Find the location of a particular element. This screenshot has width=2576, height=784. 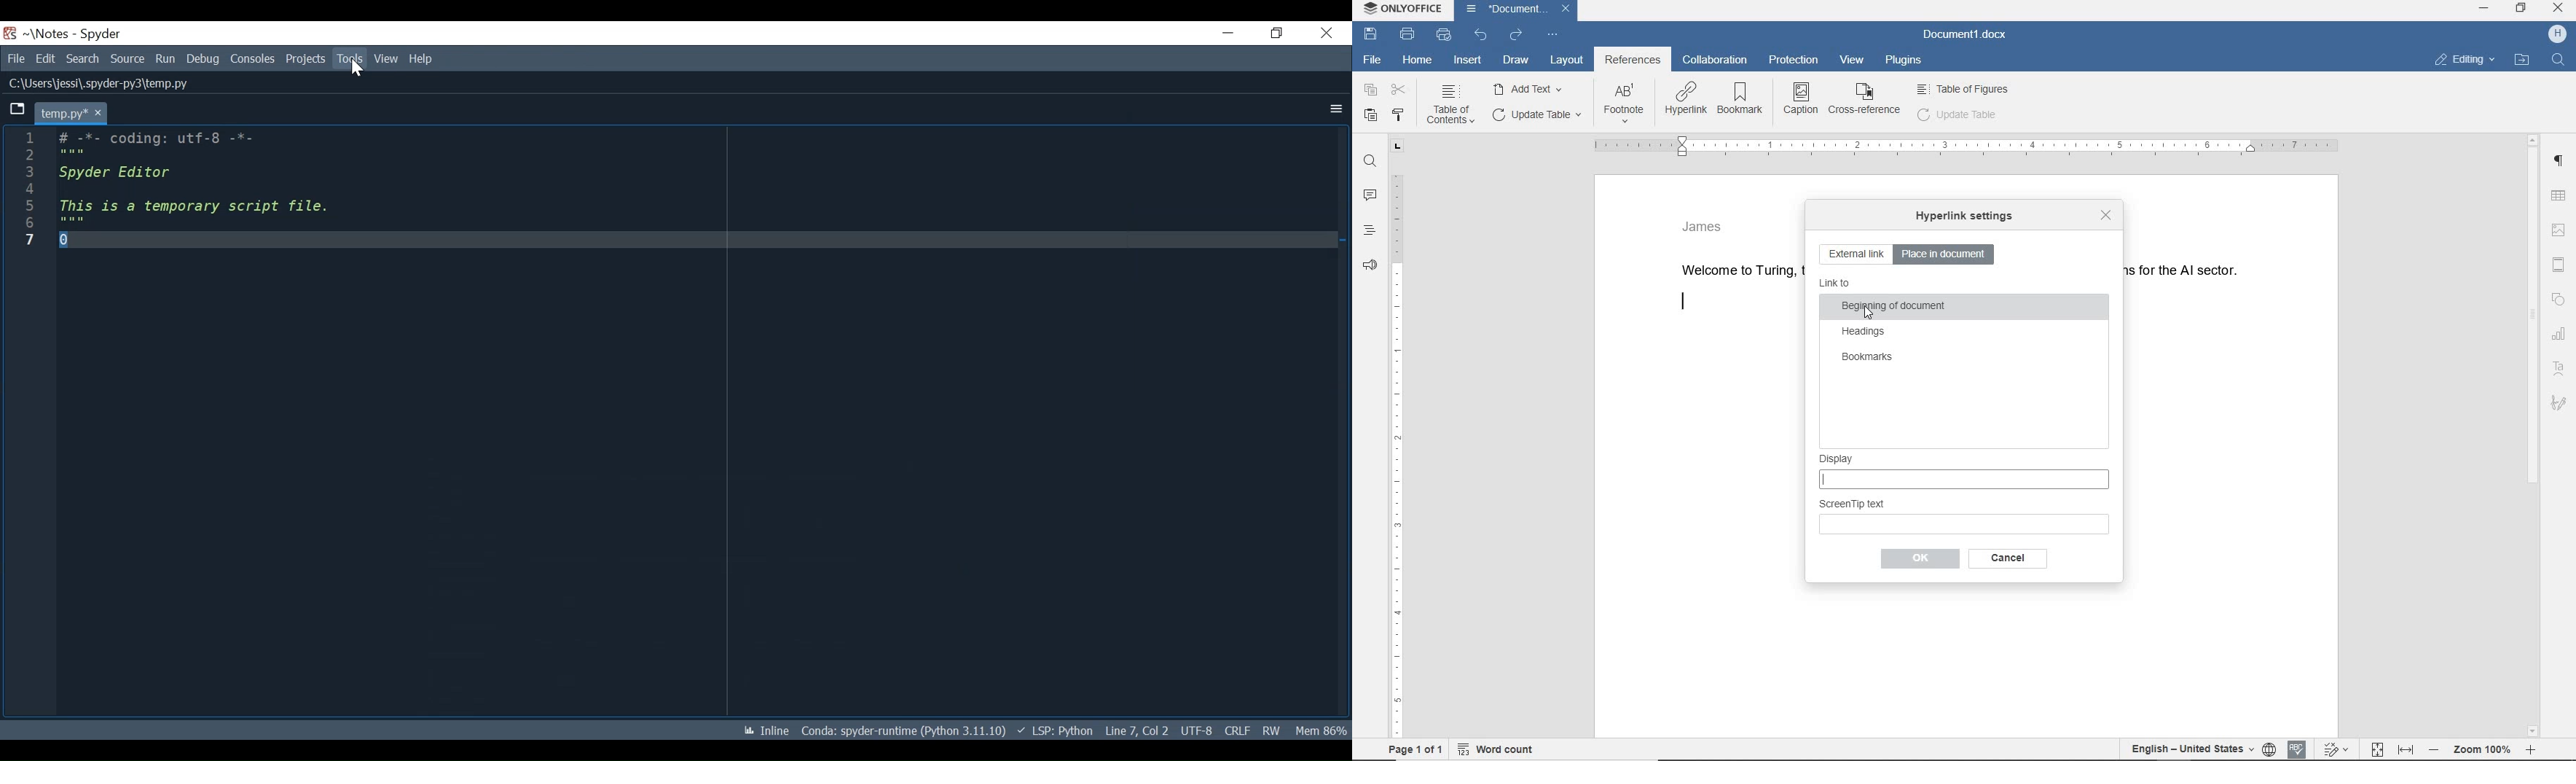

Current tab is located at coordinates (68, 113).